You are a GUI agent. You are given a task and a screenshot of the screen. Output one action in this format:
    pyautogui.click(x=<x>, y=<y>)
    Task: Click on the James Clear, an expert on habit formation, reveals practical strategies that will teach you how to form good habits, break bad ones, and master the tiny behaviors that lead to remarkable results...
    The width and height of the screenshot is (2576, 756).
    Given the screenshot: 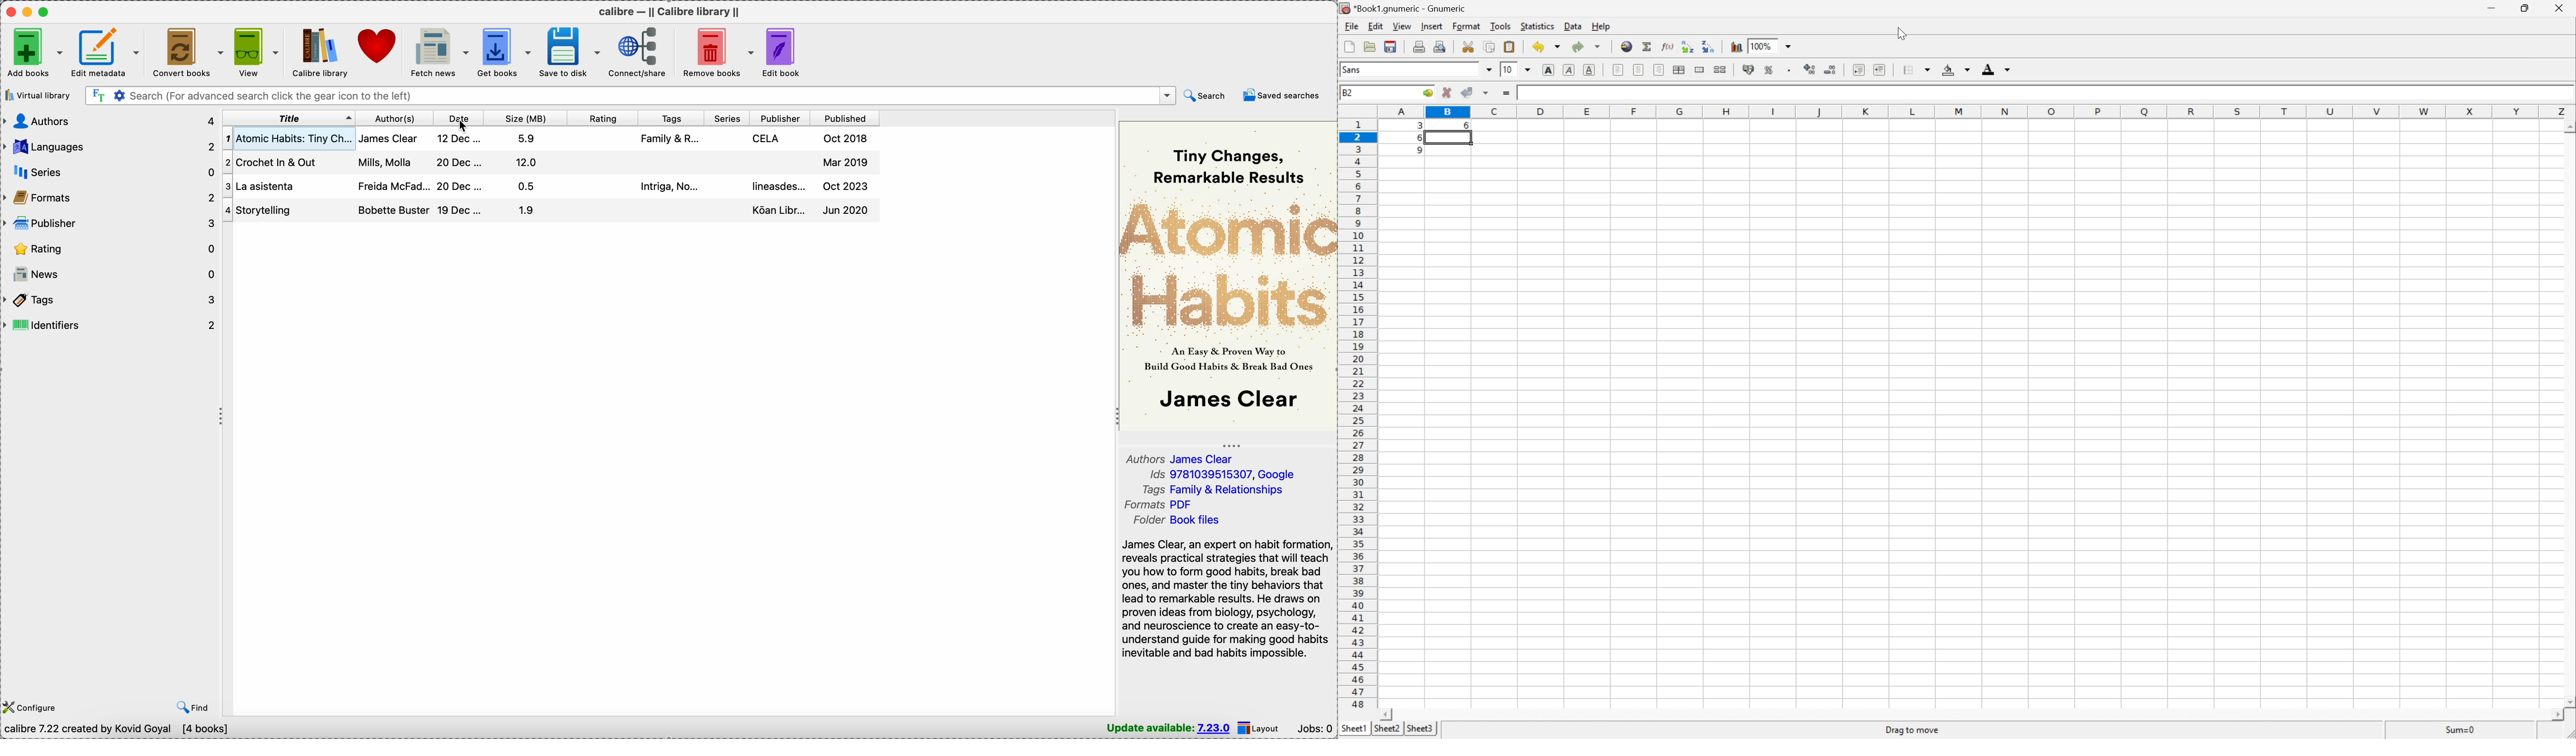 What is the action you would take?
    pyautogui.click(x=1224, y=598)
    